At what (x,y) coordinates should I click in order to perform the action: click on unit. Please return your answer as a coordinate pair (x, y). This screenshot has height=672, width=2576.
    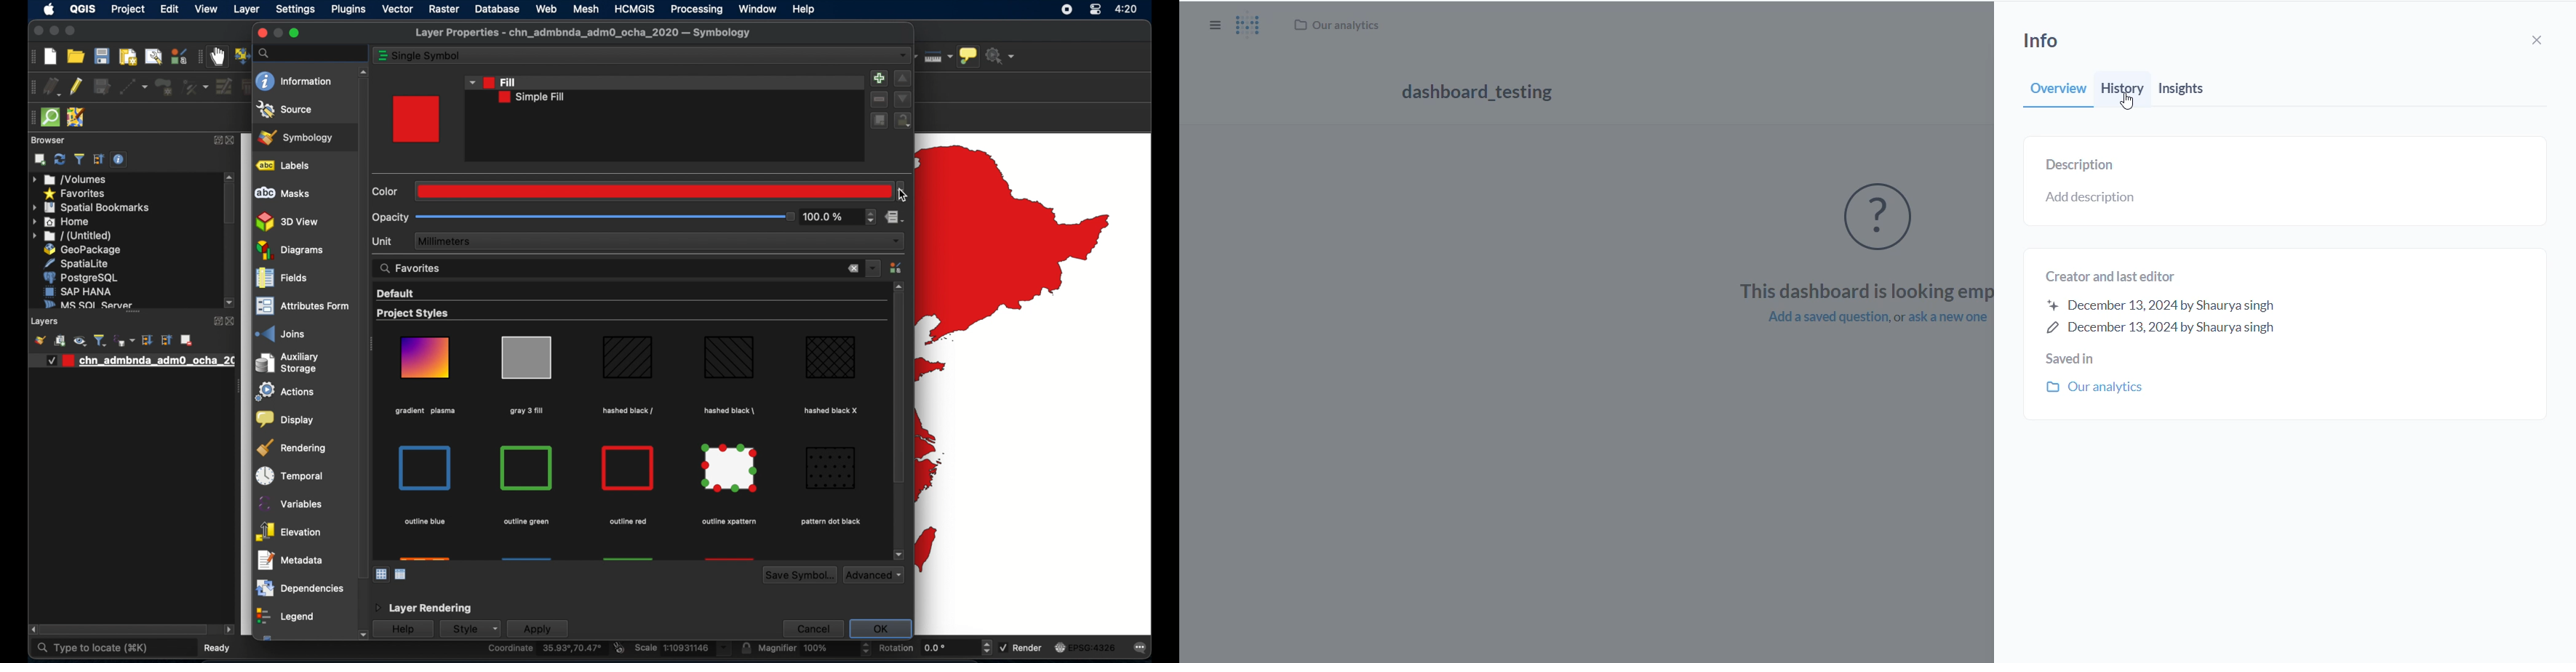
    Looking at the image, I should click on (384, 241).